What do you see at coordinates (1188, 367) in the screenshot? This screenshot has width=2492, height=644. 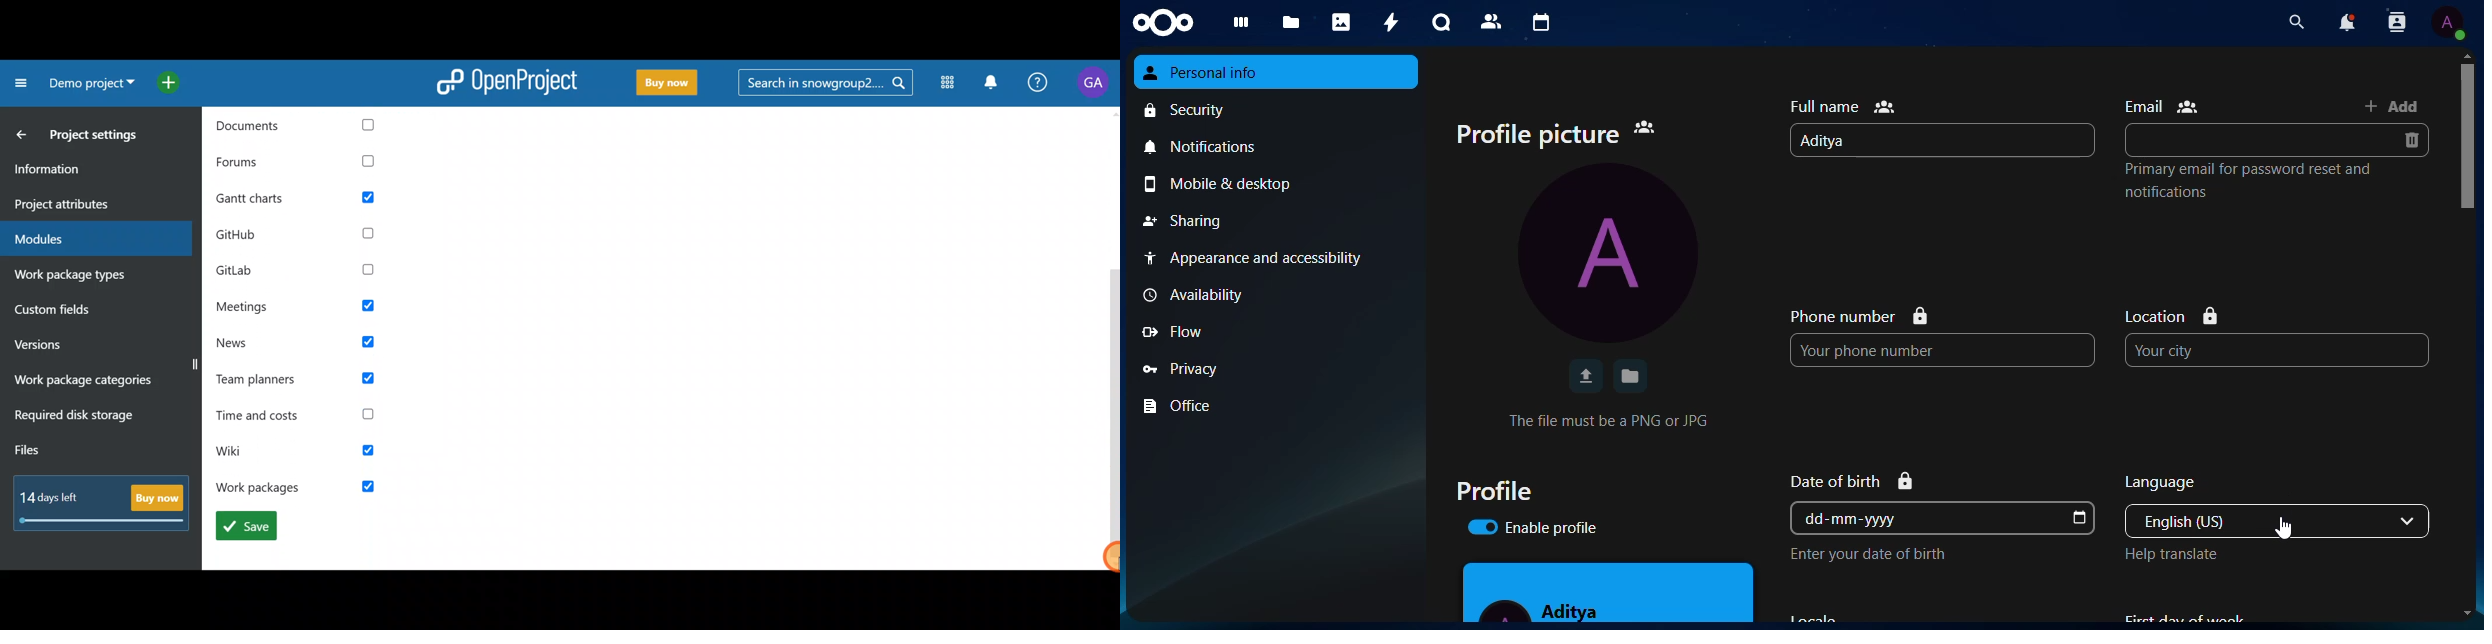 I see `privacy` at bounding box center [1188, 367].